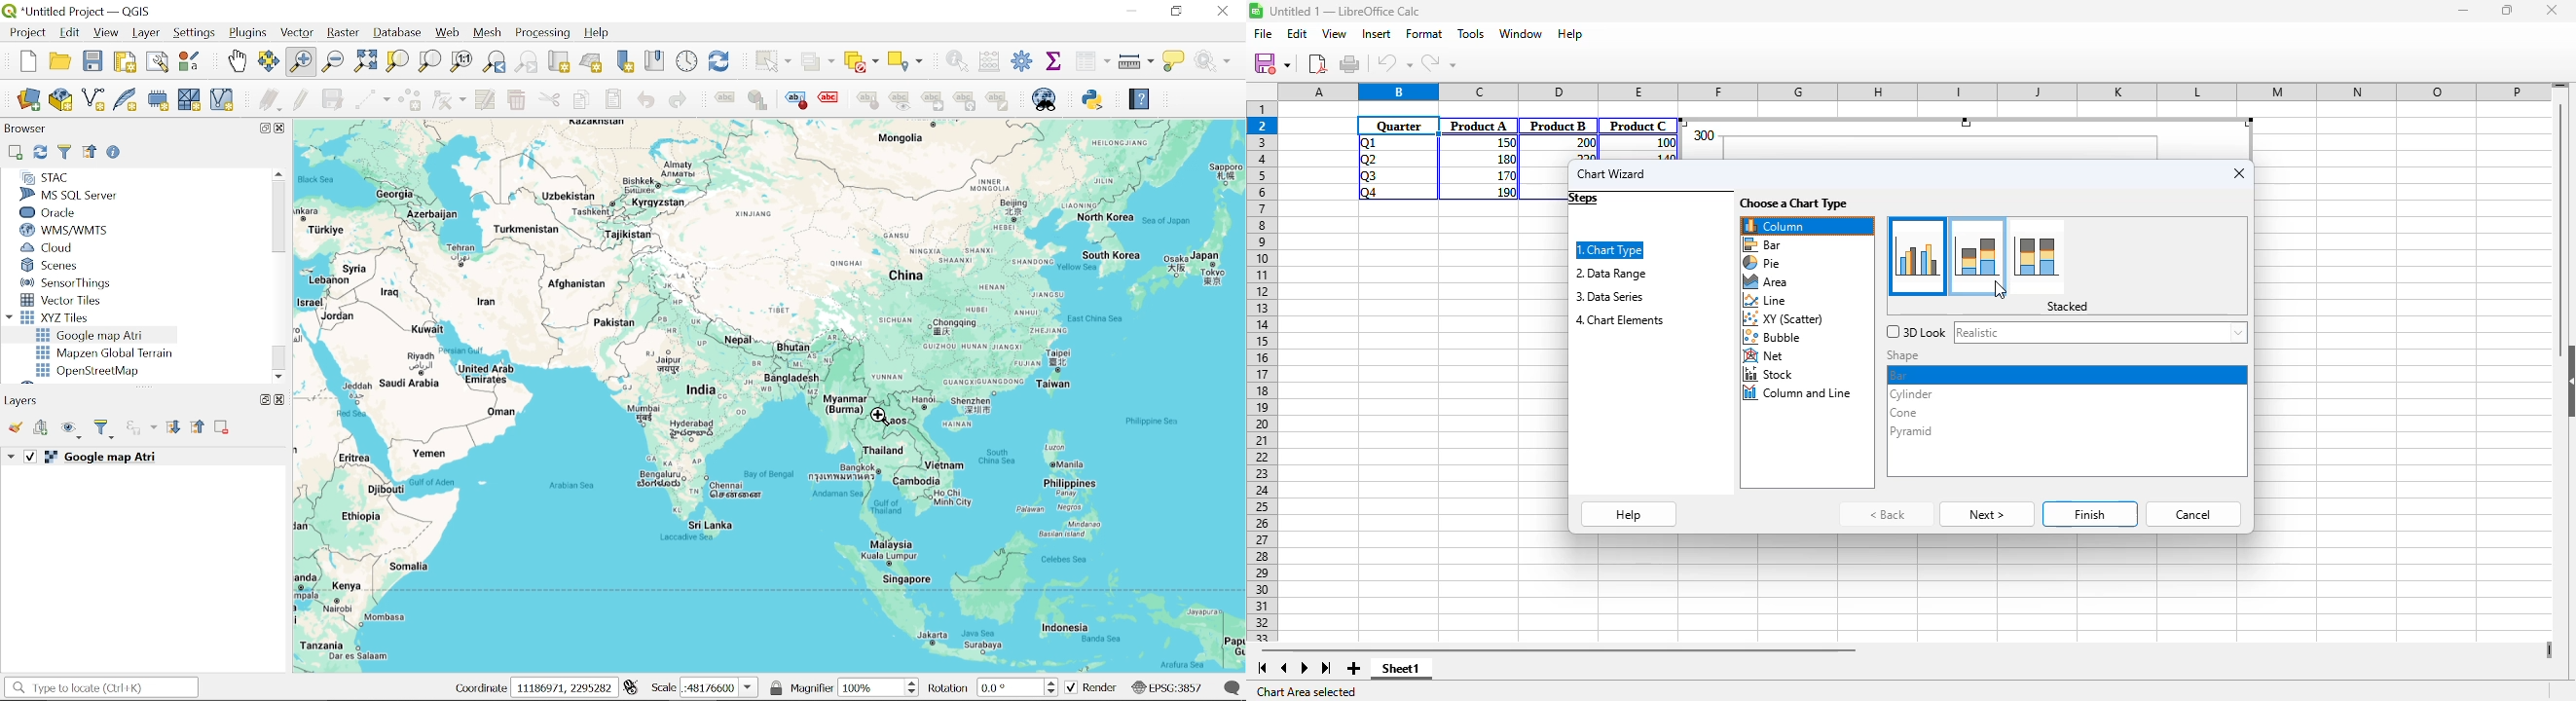 The image size is (2576, 728). What do you see at coordinates (1345, 11) in the screenshot?
I see `Untitled 1 — LibreOffice Calc` at bounding box center [1345, 11].